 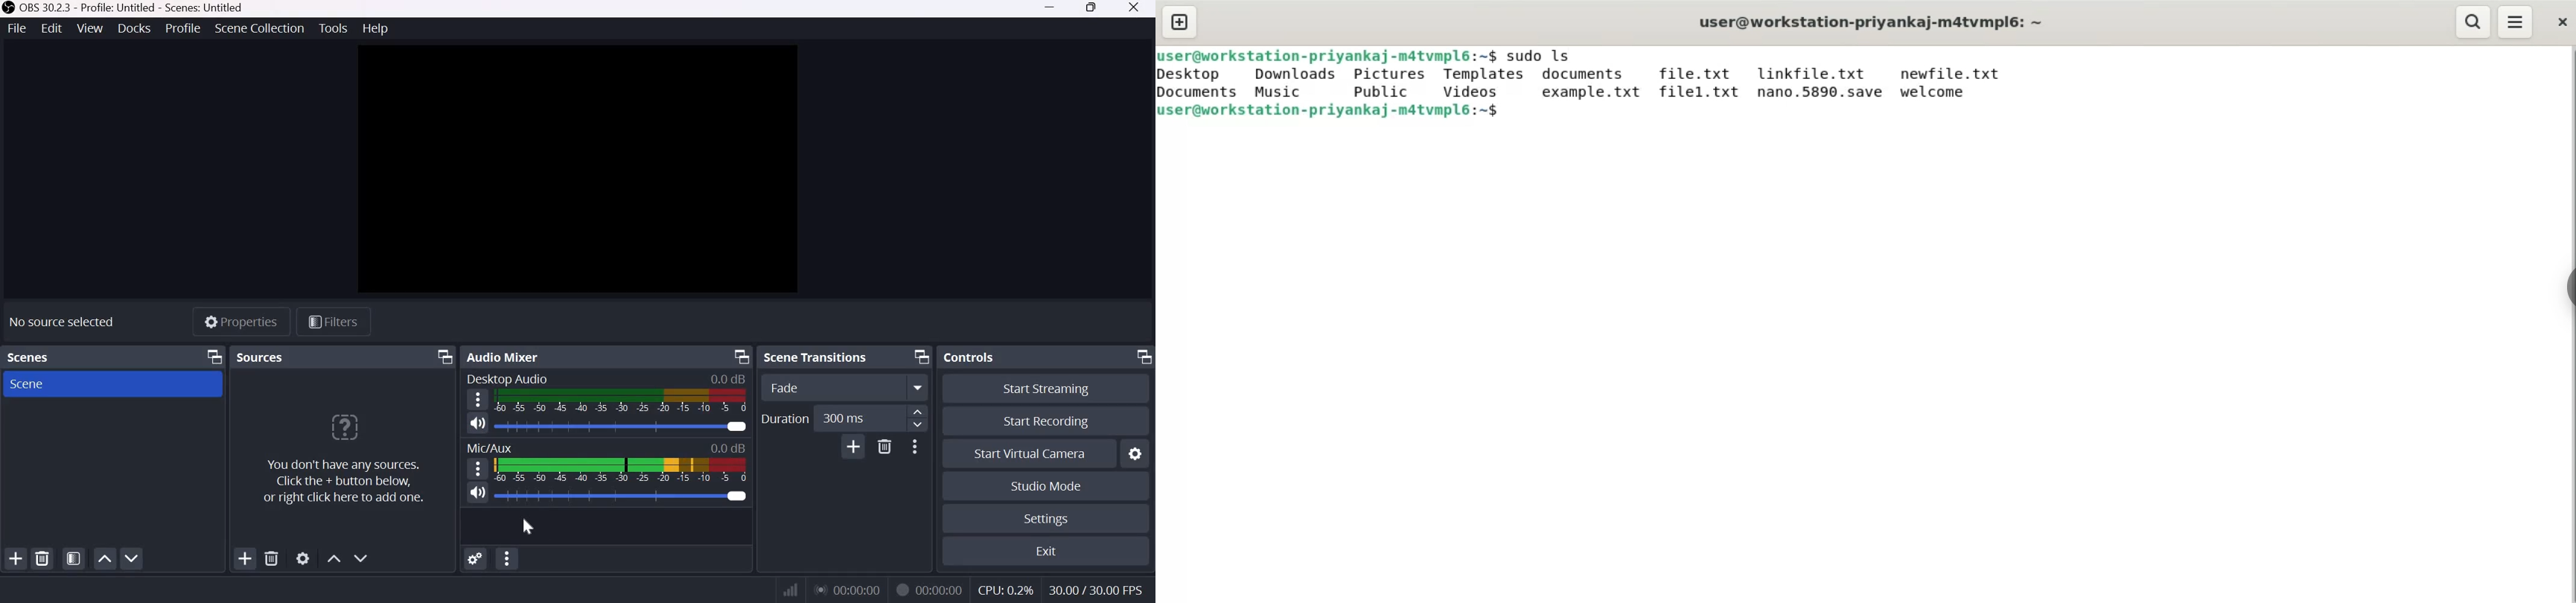 I want to click on Docks, so click(x=136, y=28).